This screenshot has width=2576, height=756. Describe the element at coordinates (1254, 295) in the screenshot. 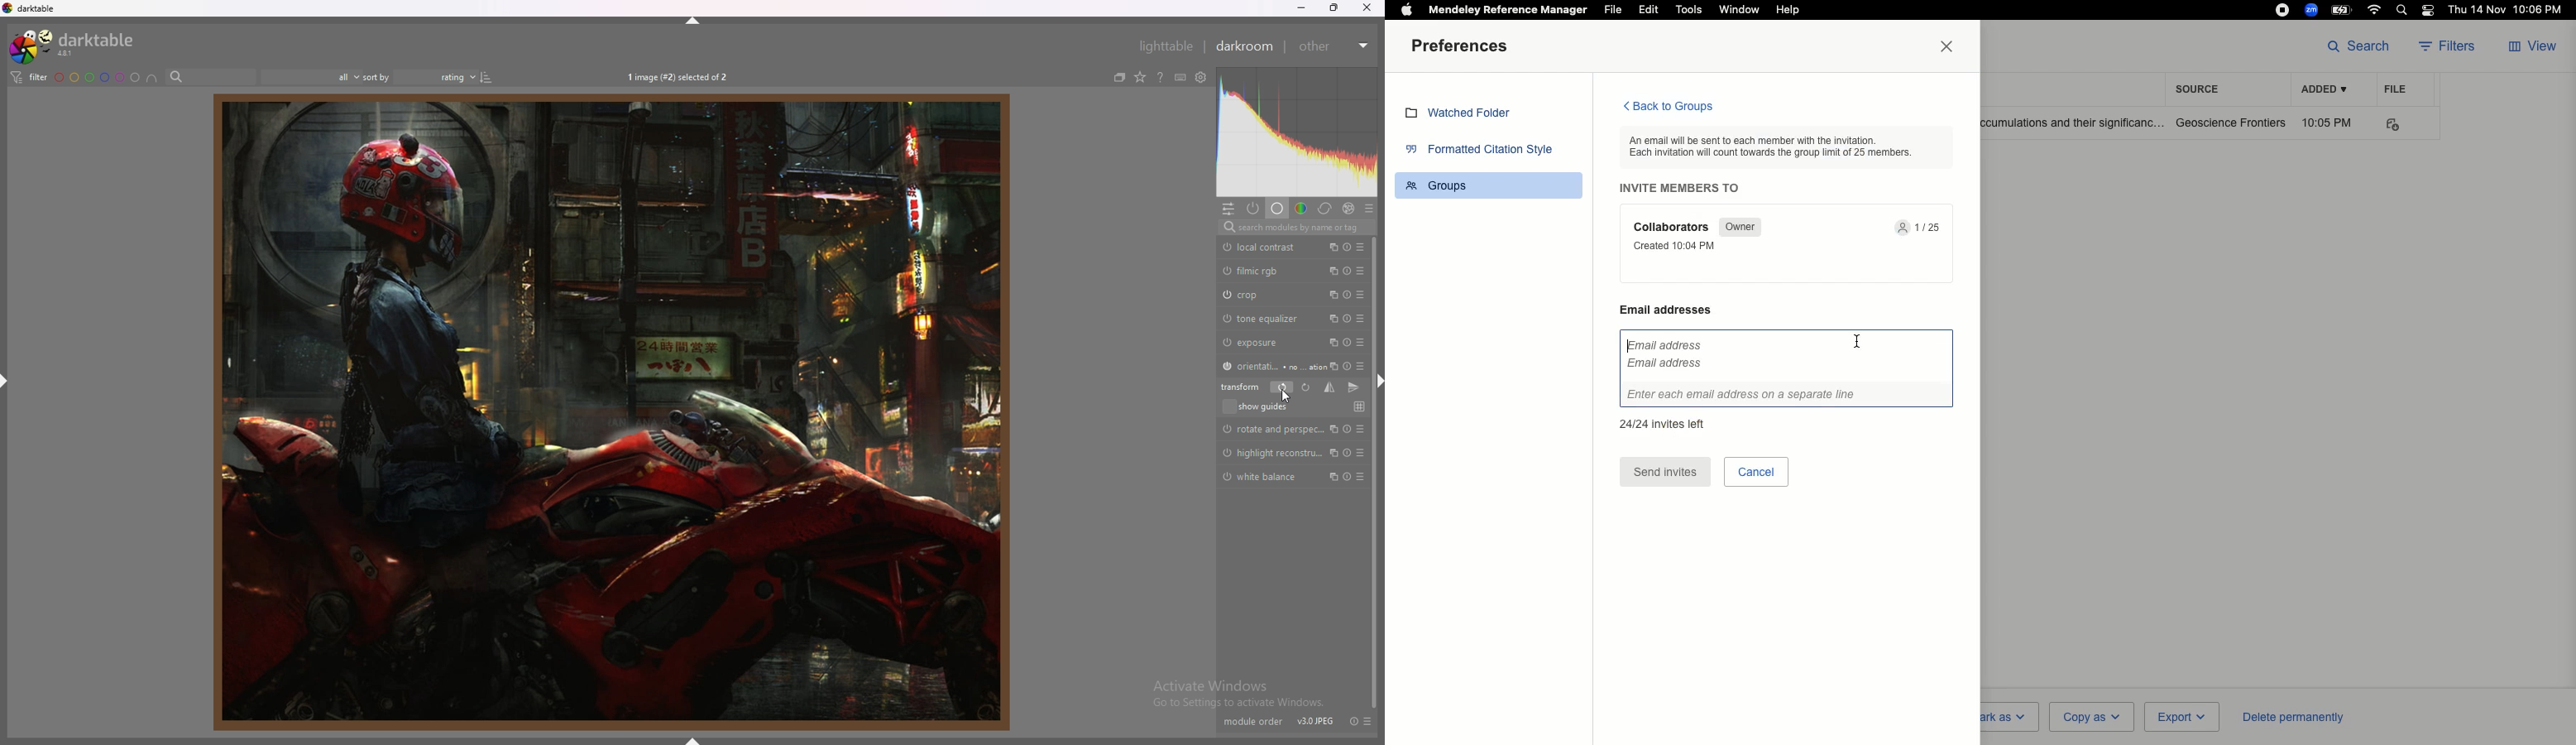

I see `crop` at that location.